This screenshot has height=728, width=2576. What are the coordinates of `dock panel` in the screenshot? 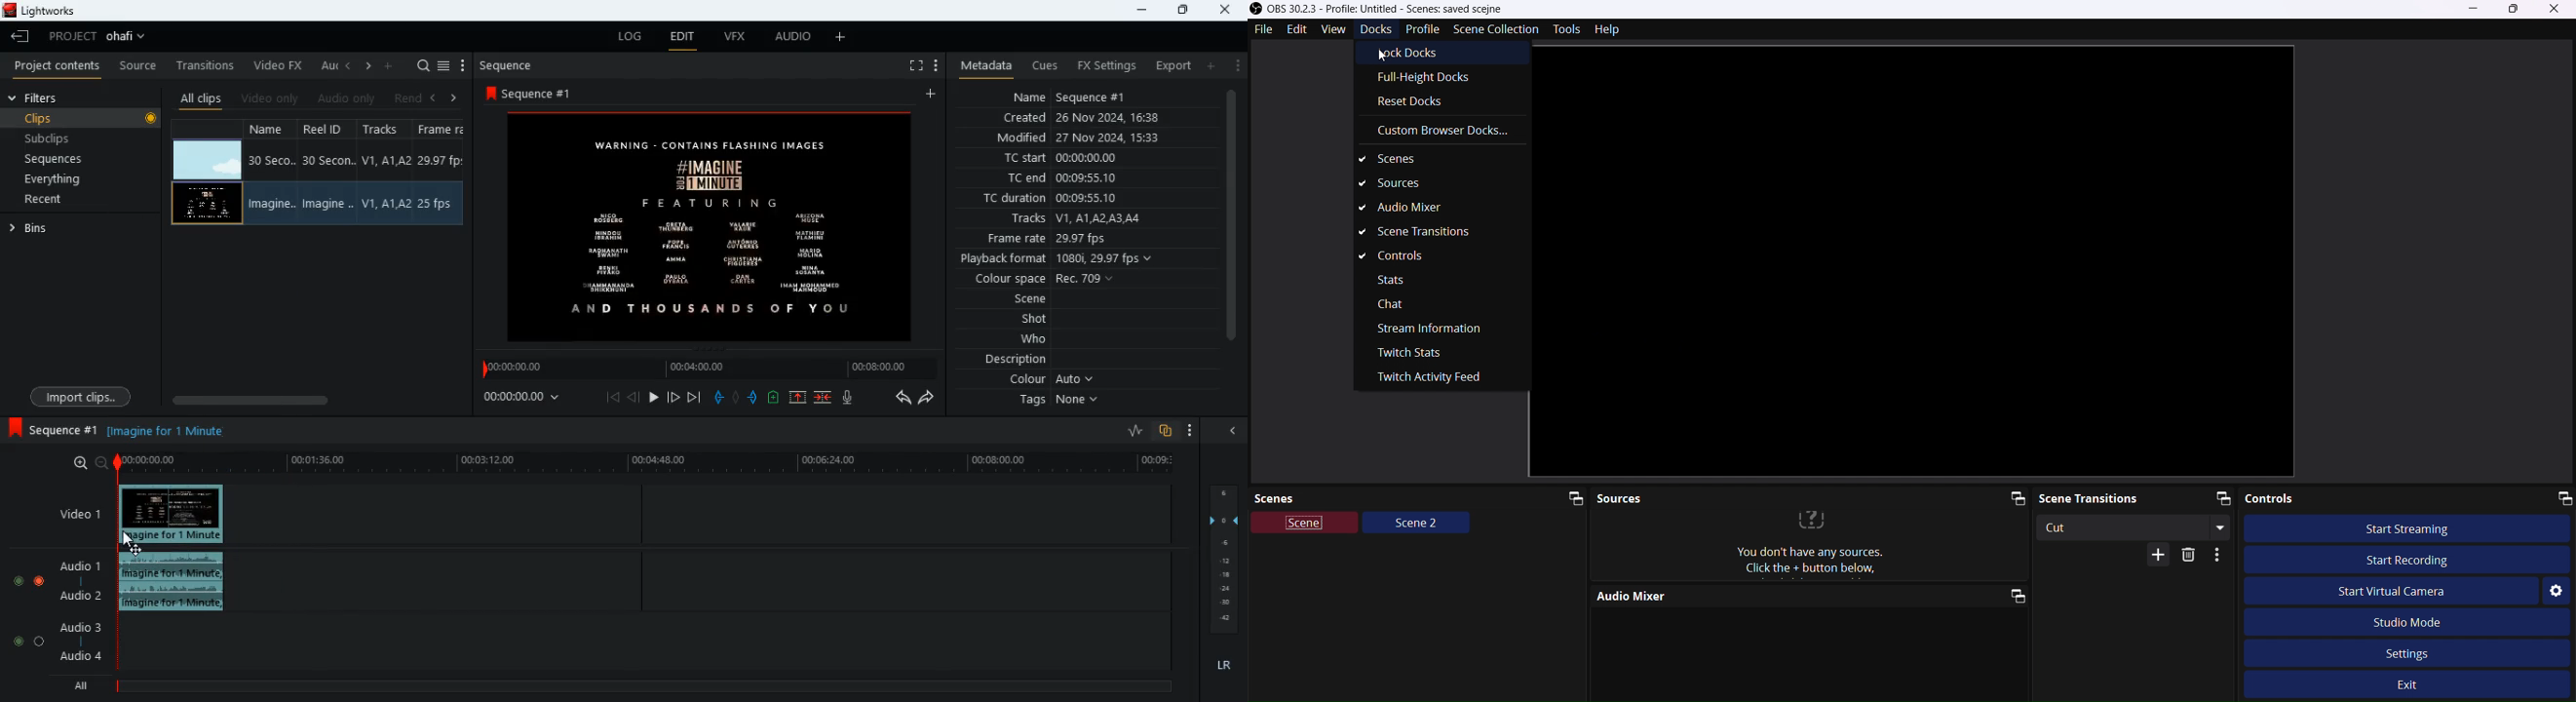 It's located at (1568, 496).